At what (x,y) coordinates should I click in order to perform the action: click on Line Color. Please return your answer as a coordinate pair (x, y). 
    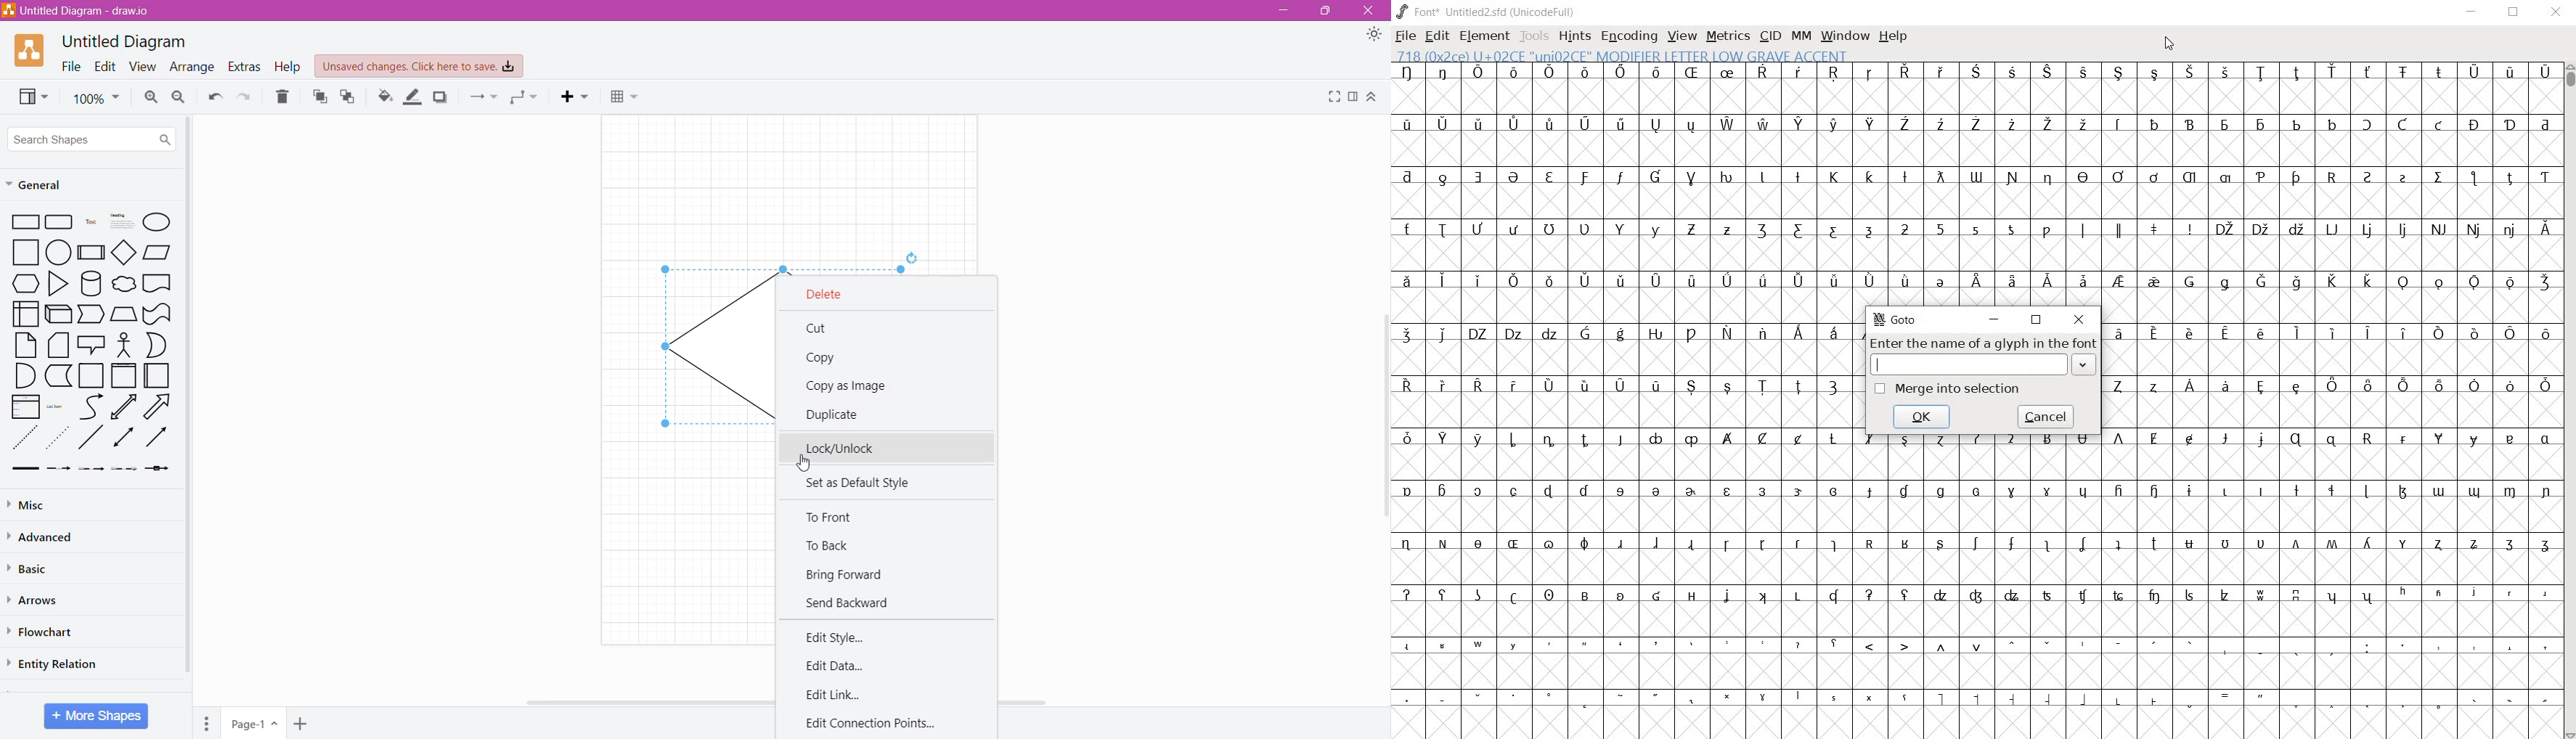
    Looking at the image, I should click on (412, 97).